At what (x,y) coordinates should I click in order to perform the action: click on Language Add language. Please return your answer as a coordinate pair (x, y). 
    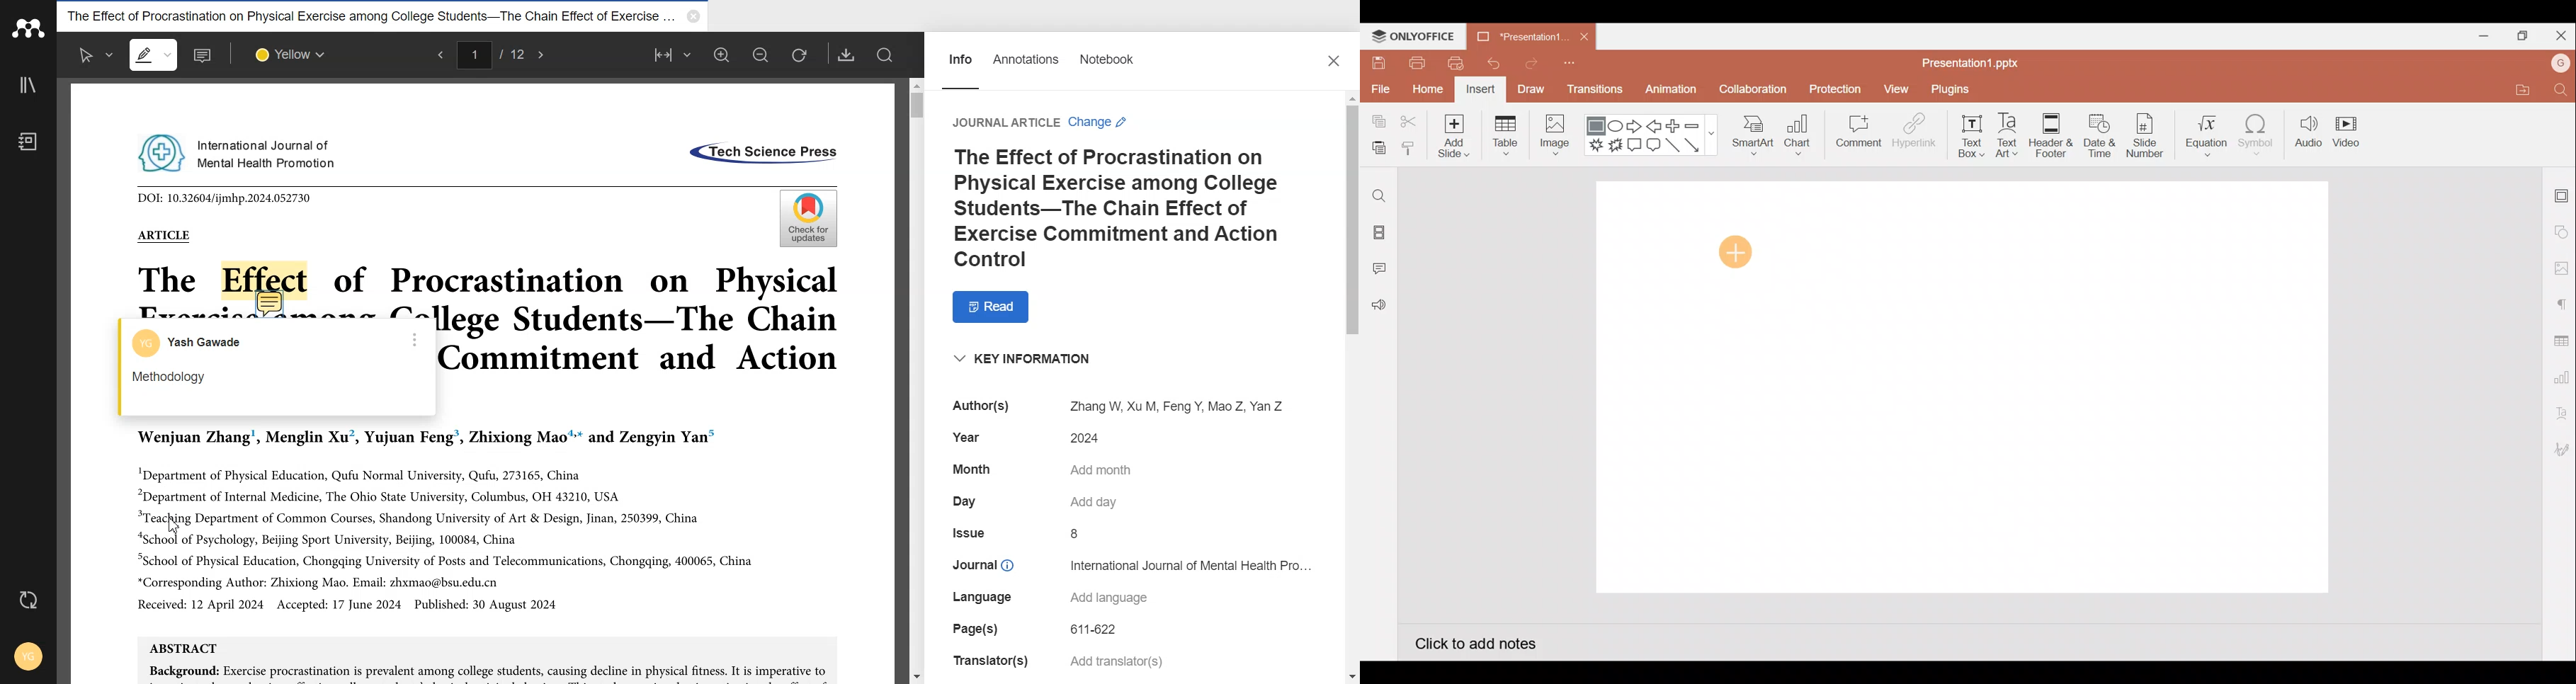
    Looking at the image, I should click on (1050, 598).